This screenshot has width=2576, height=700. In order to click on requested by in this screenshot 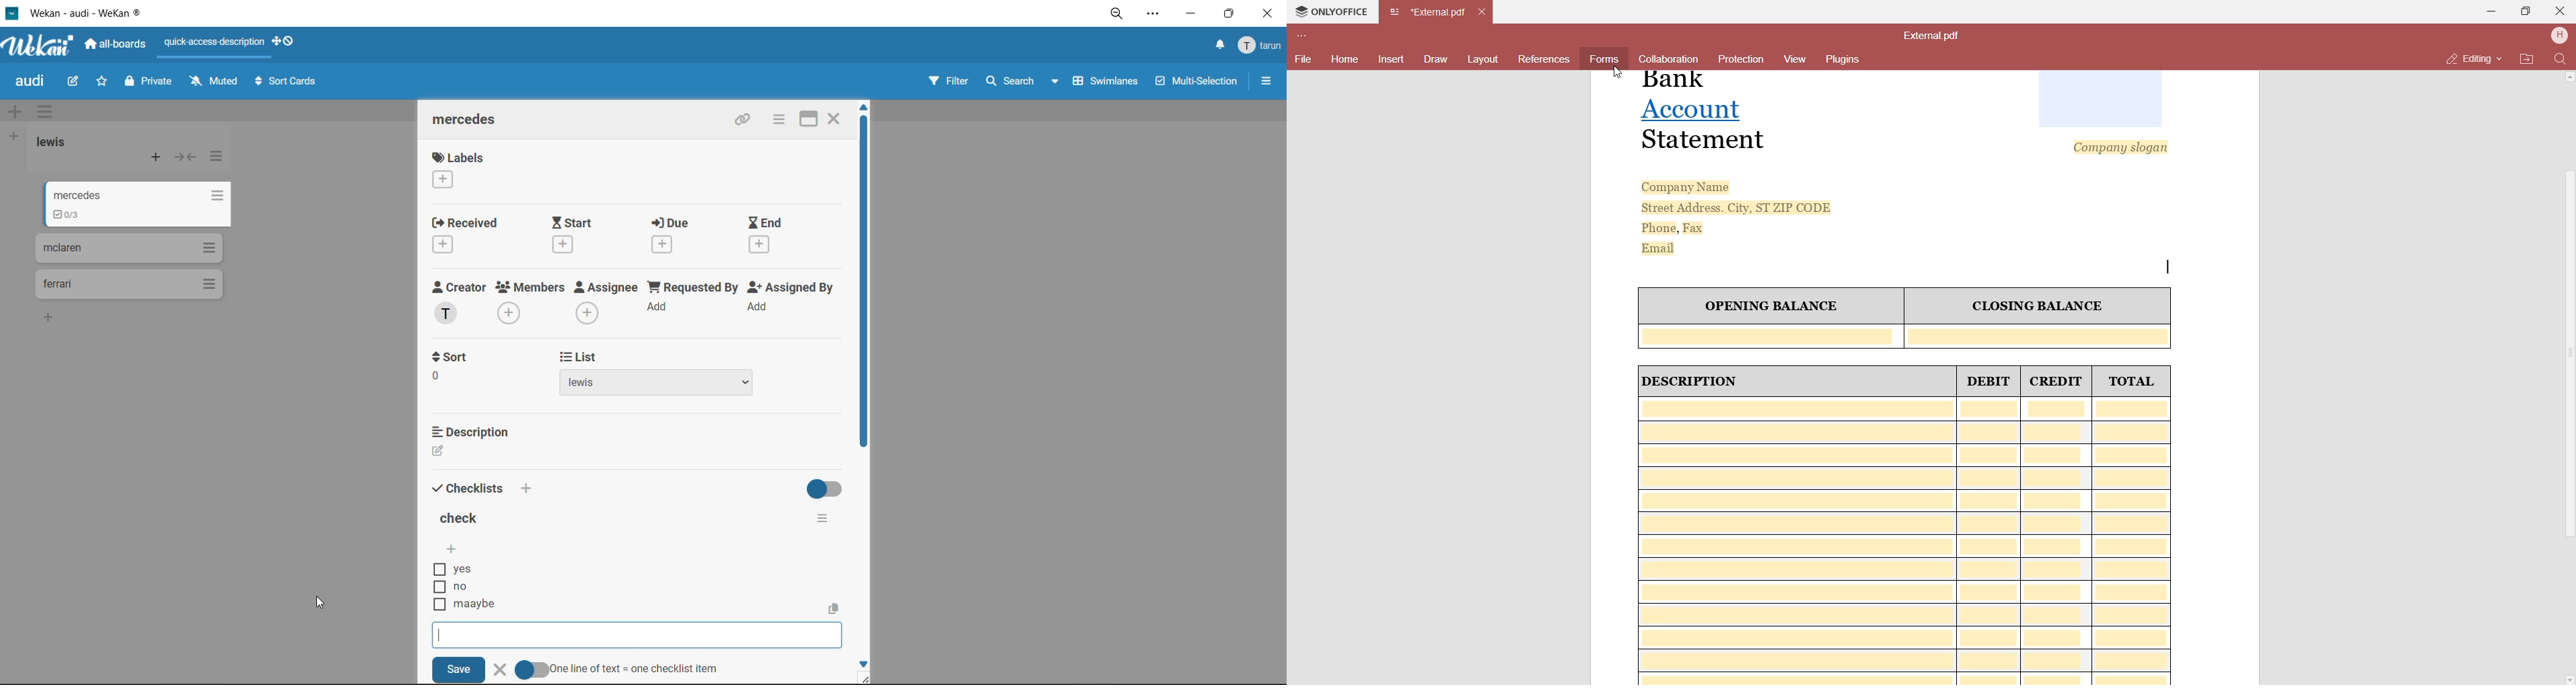, I will do `click(692, 301)`.